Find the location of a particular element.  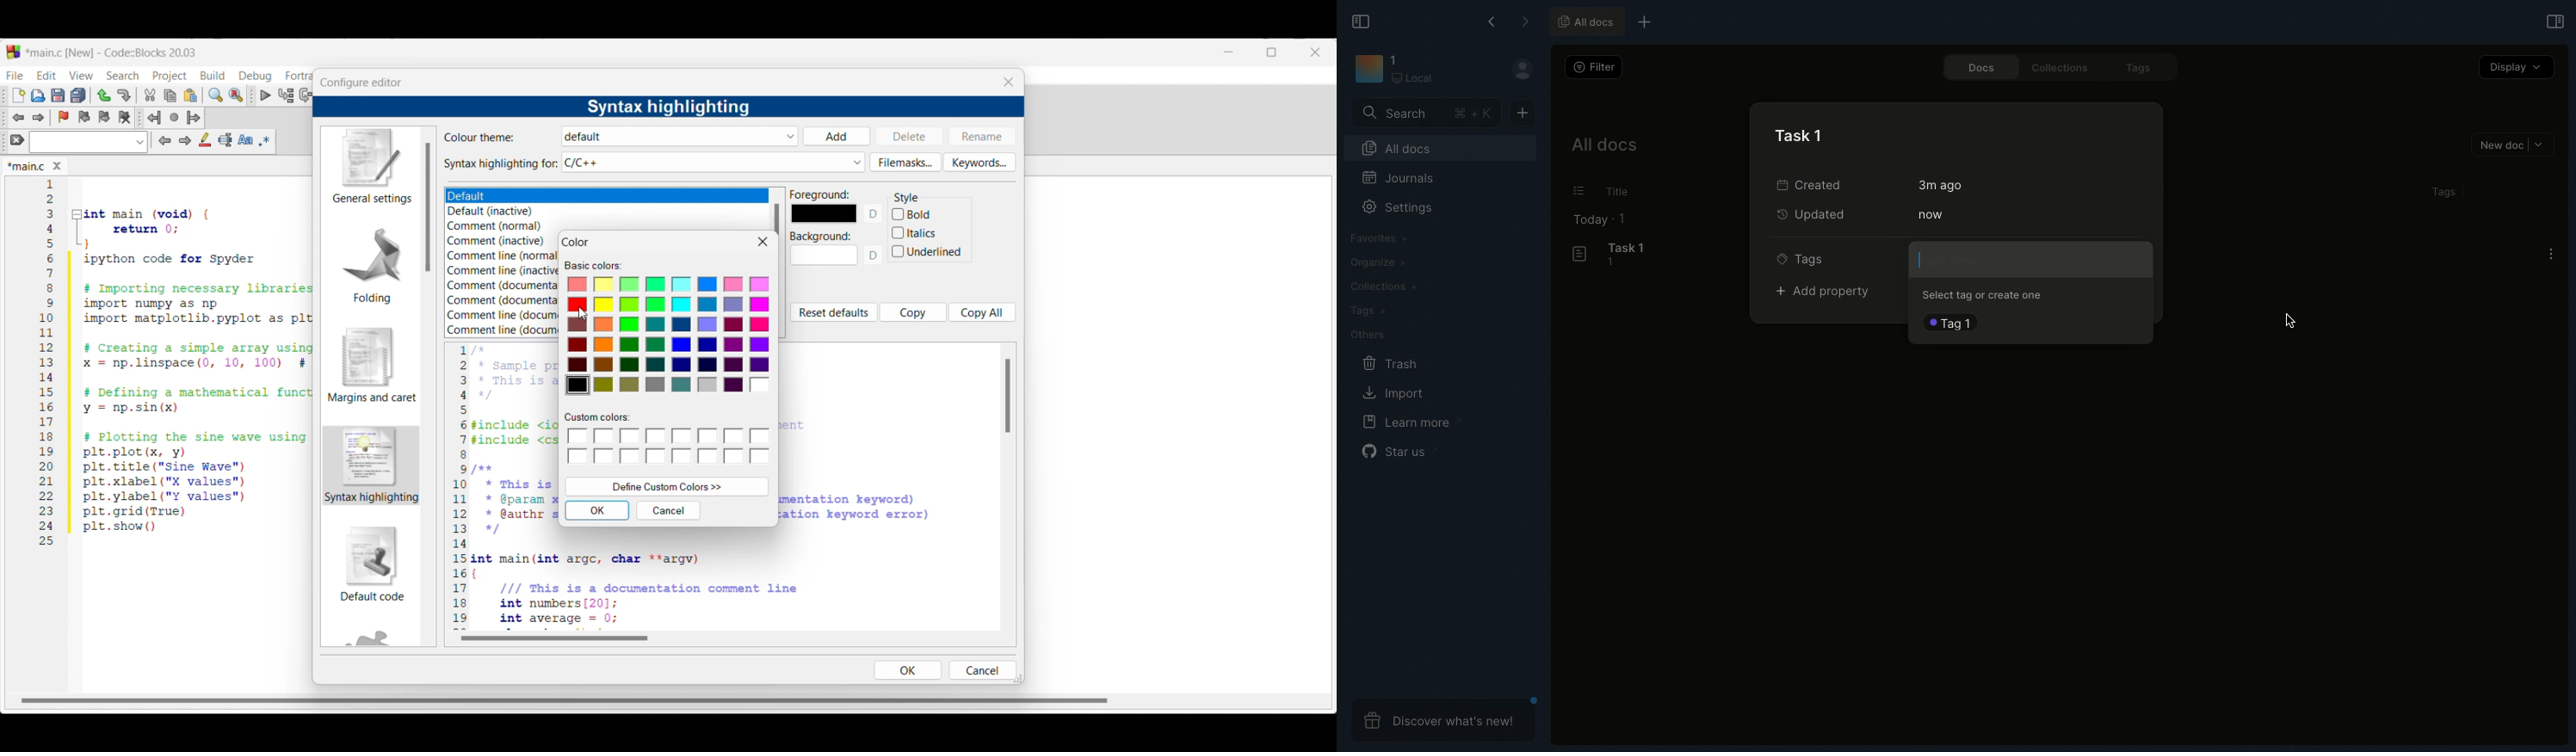

Next line is located at coordinates (307, 95).